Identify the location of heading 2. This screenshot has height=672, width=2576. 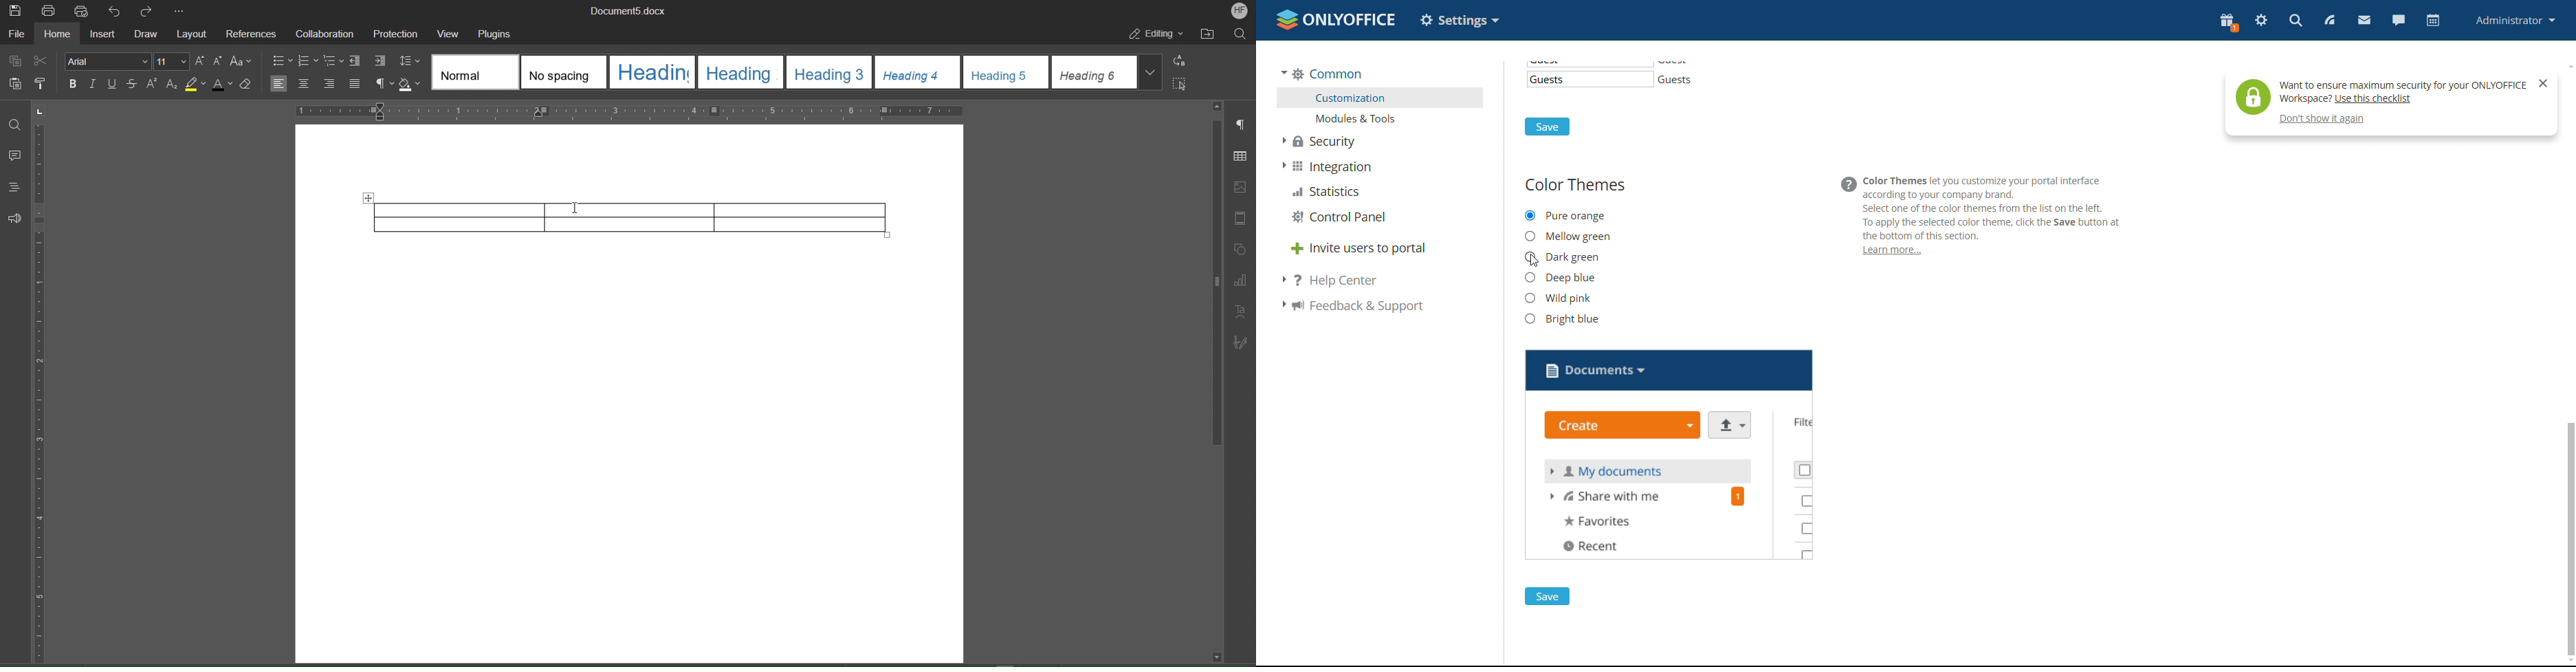
(743, 73).